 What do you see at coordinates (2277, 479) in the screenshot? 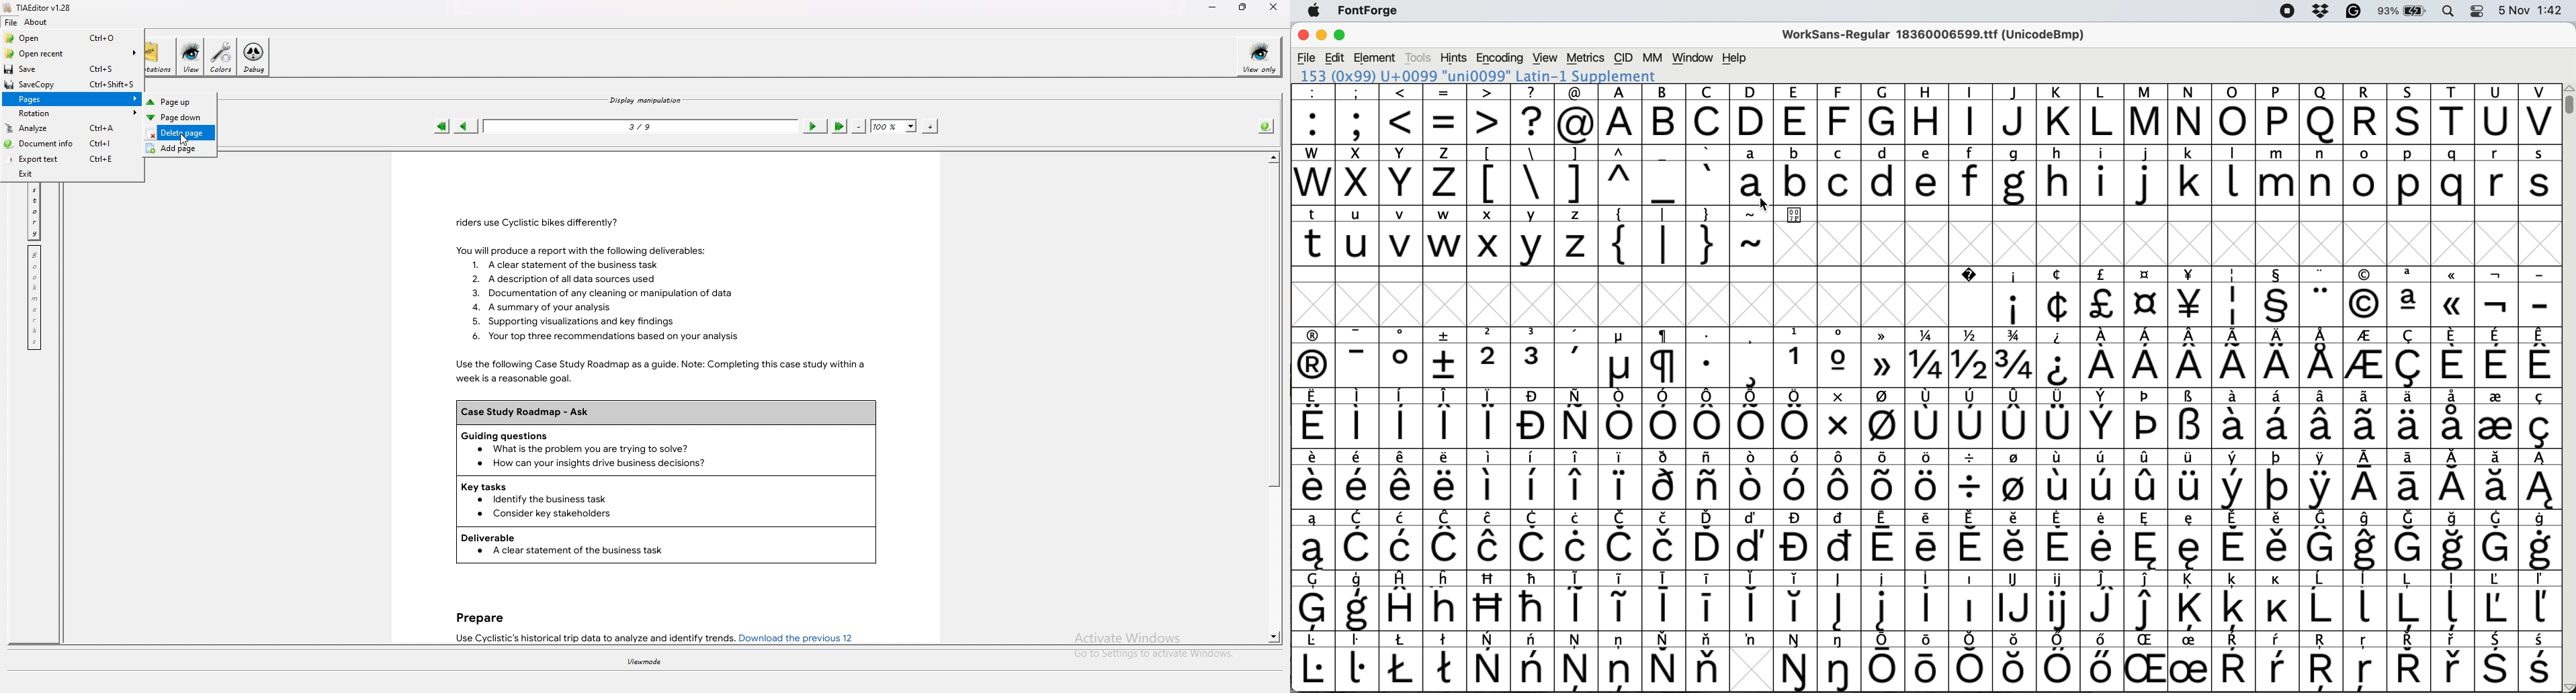
I see `symbol` at bounding box center [2277, 479].